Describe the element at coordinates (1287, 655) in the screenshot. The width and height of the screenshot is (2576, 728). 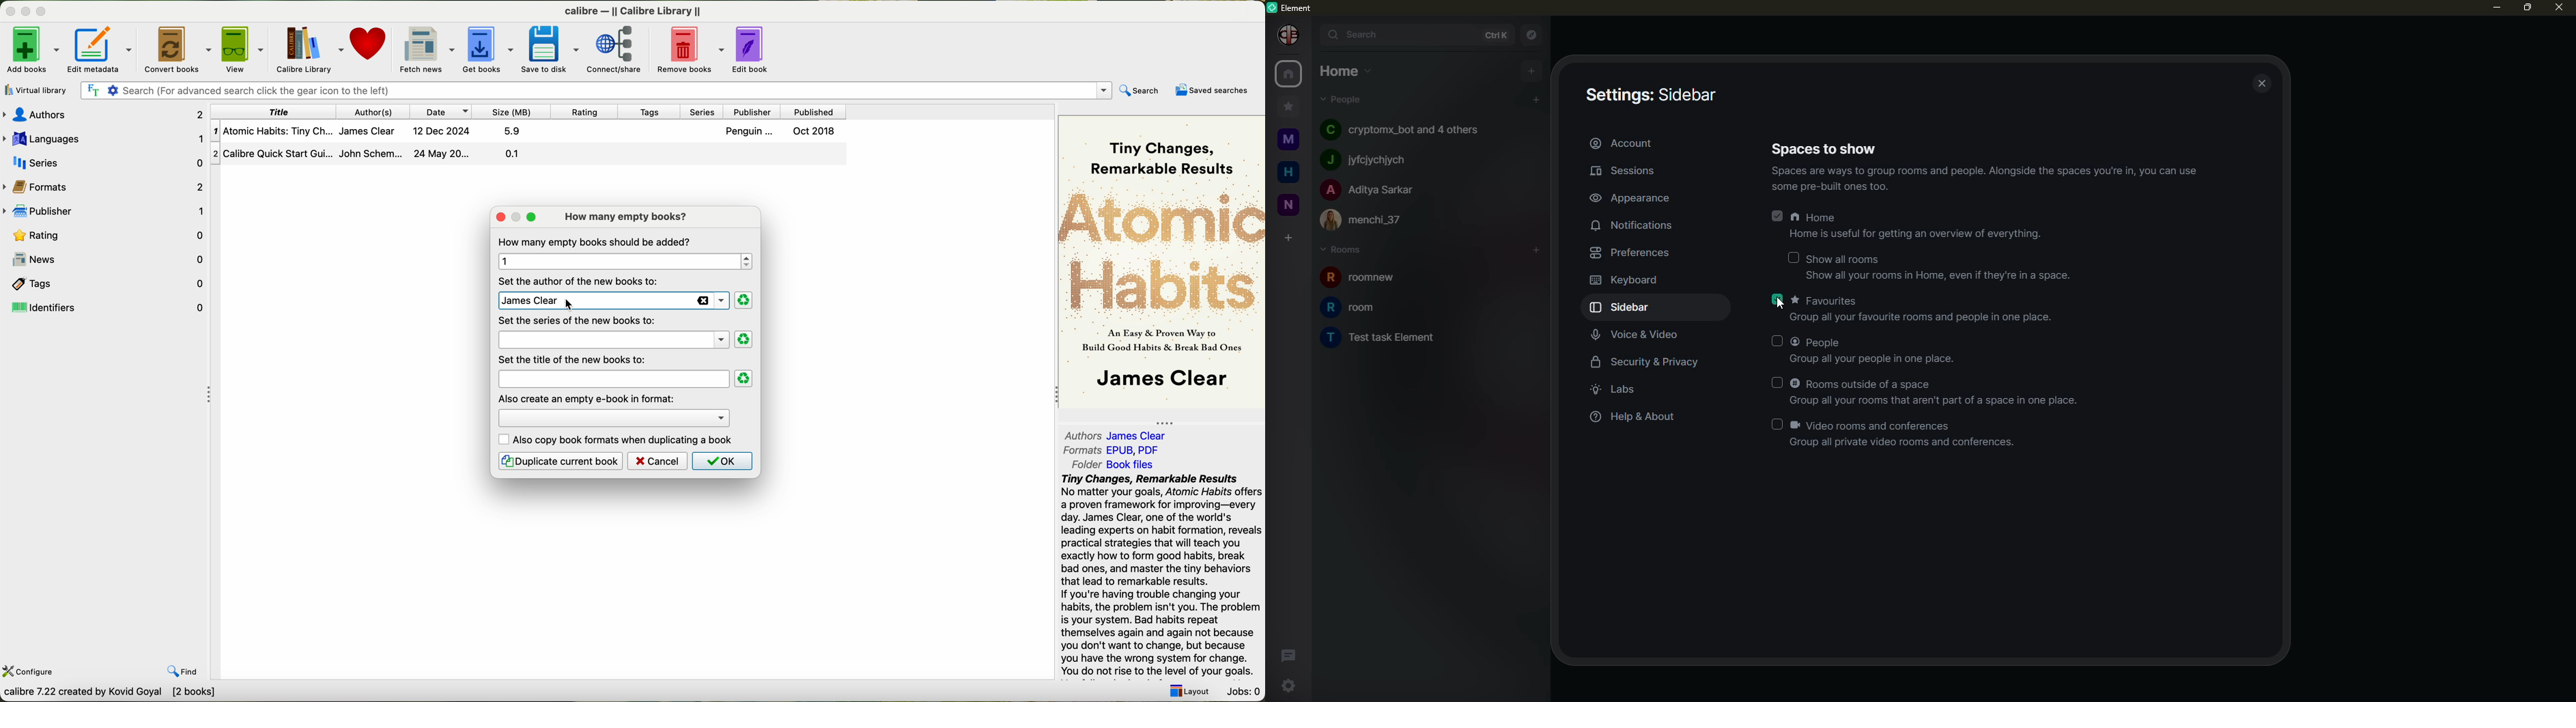
I see `threads` at that location.